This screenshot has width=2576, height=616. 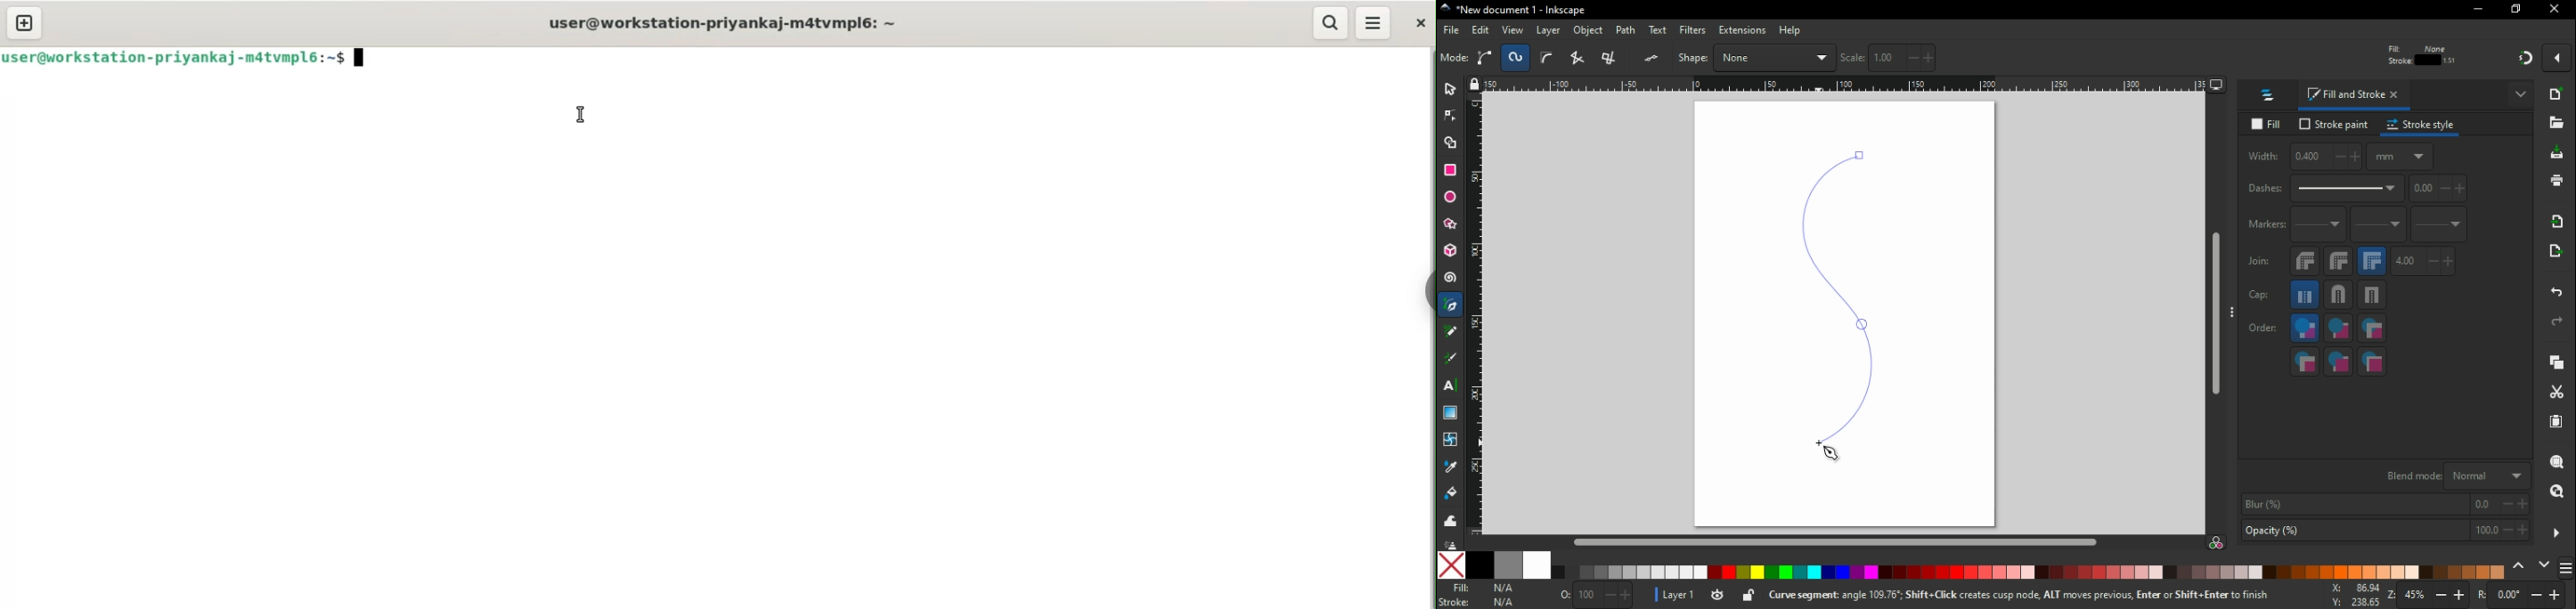 What do you see at coordinates (1537, 565) in the screenshot?
I see `white` at bounding box center [1537, 565].